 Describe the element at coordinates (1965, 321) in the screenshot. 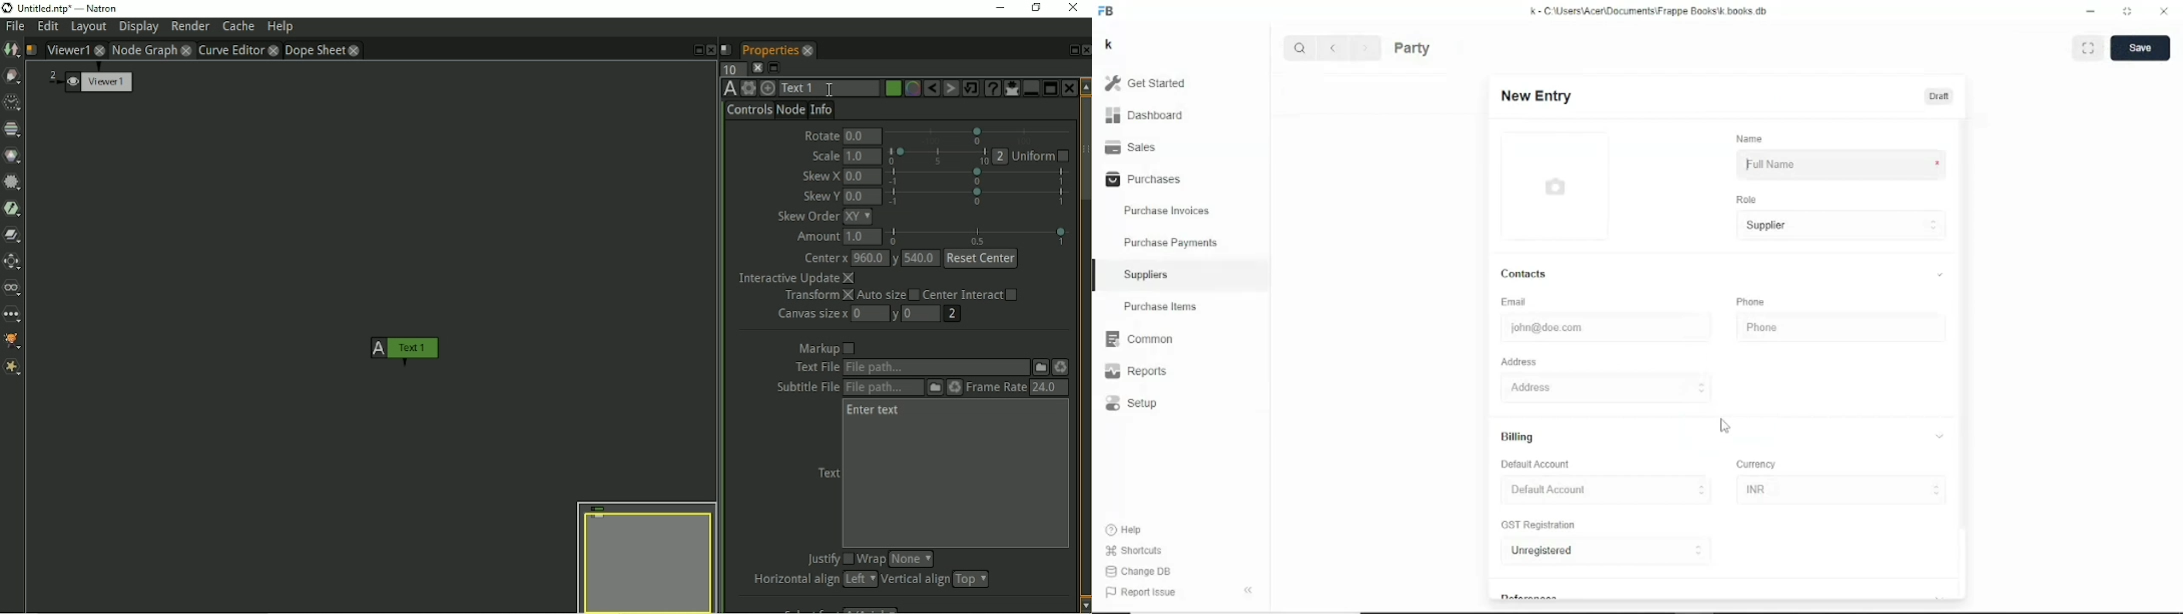

I see `Vertical scrollbar` at that location.